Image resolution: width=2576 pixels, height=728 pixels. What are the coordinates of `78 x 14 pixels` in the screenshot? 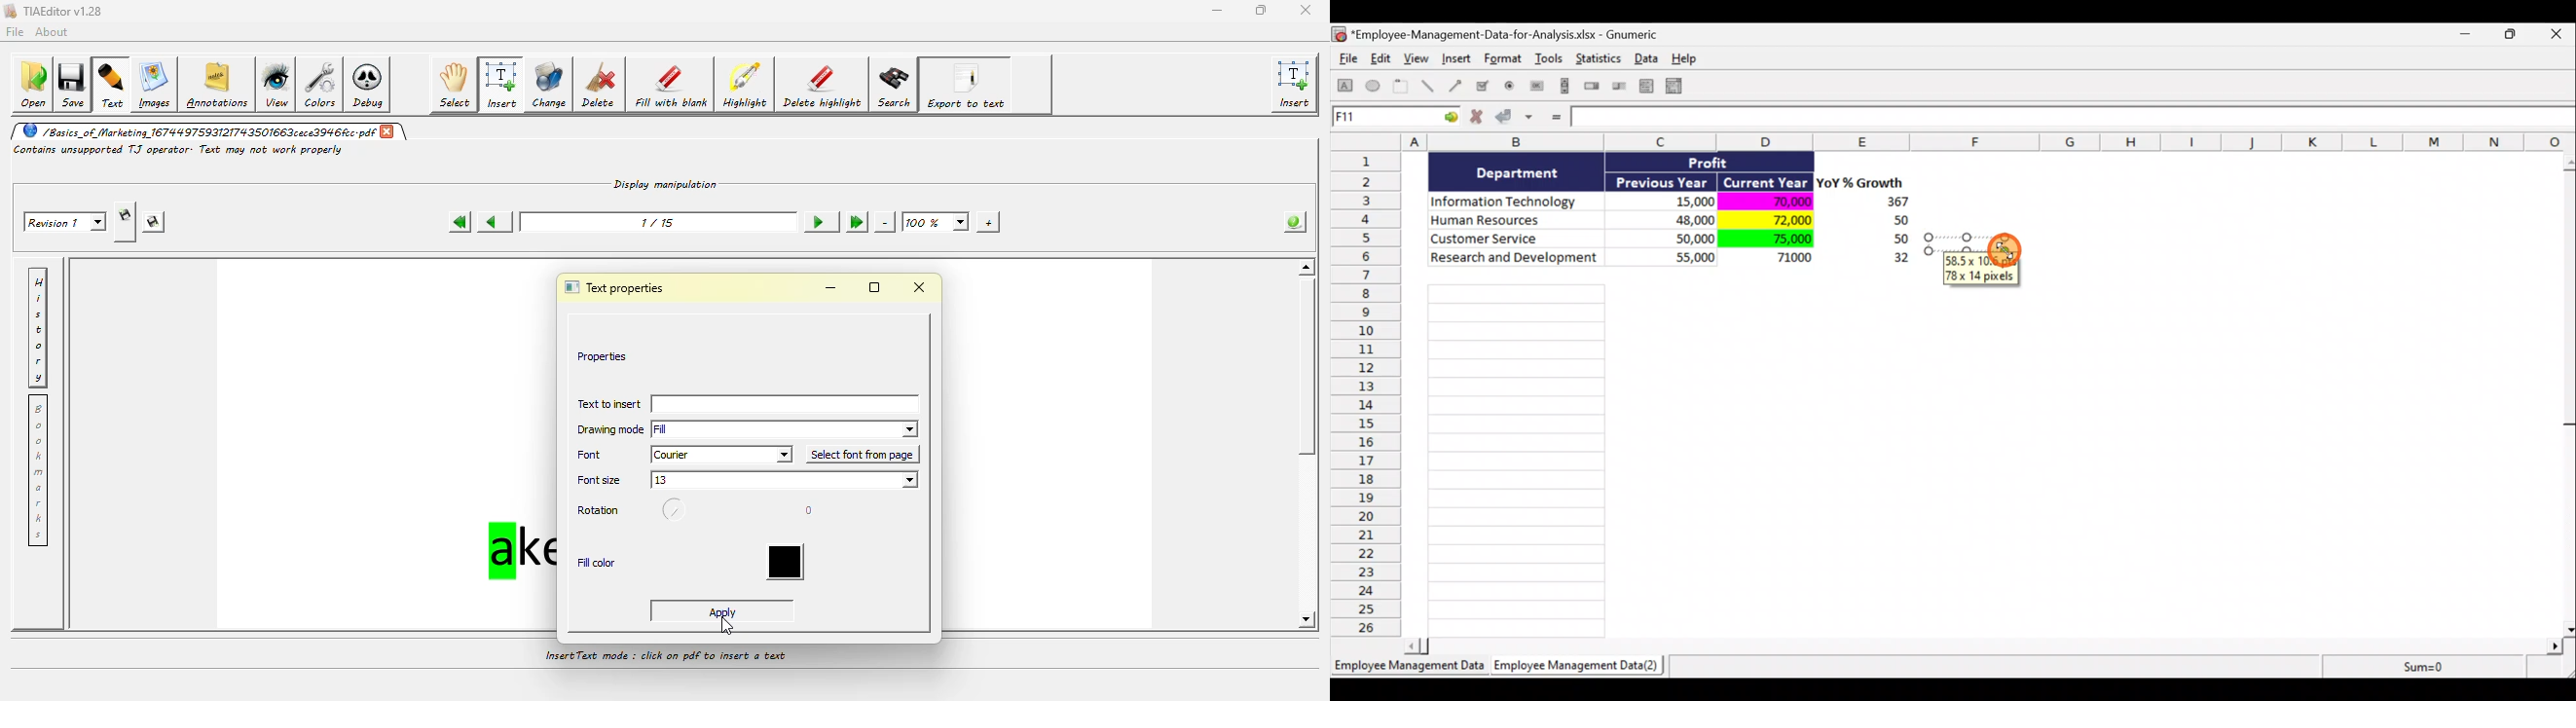 It's located at (1981, 277).